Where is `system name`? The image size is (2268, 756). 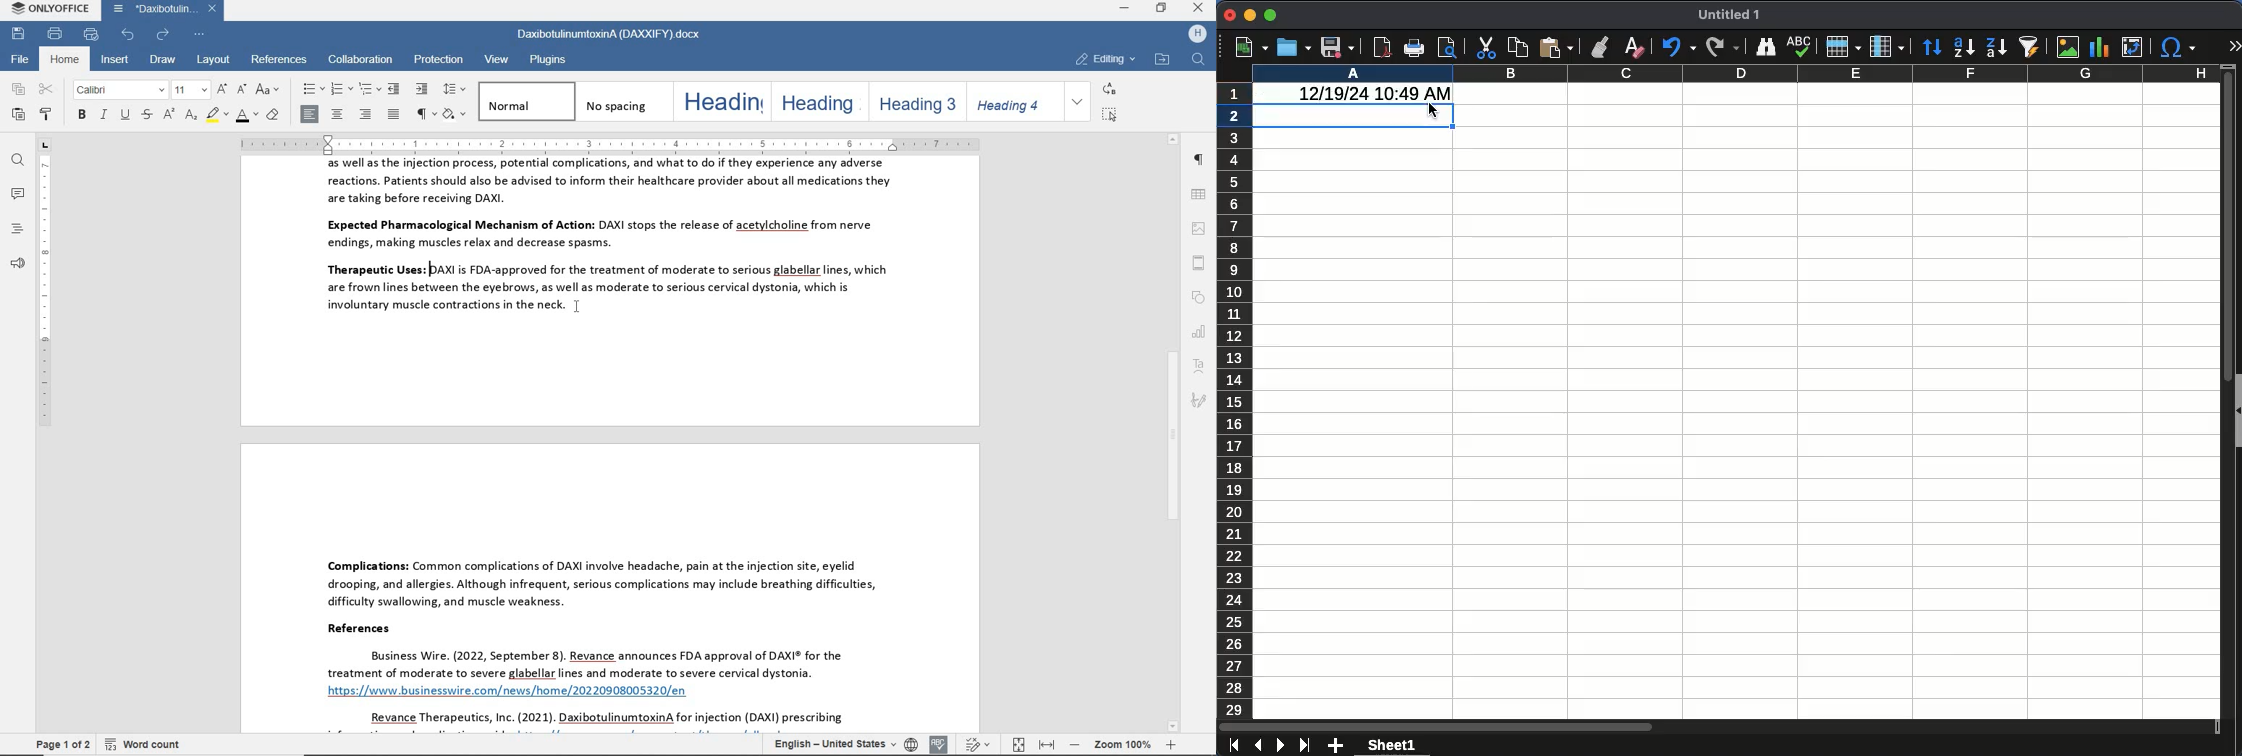 system name is located at coordinates (49, 9).